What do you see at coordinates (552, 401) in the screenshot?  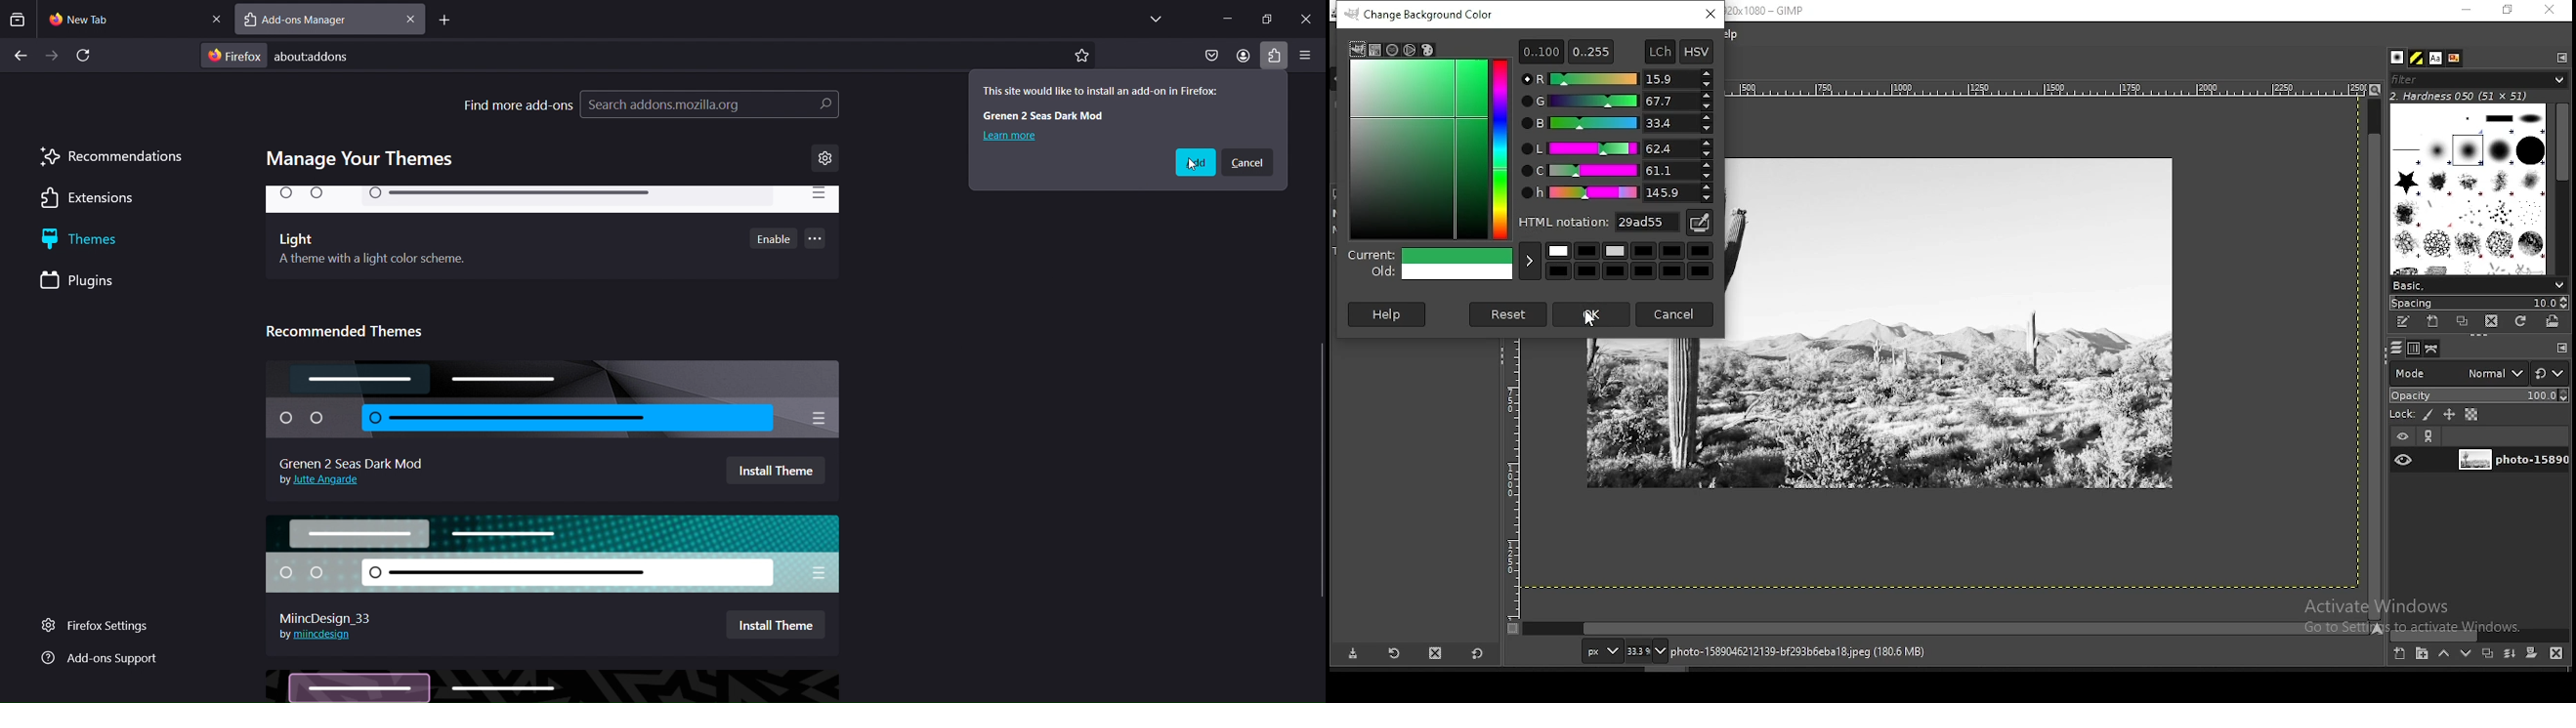 I see `grenen 2 seas dark mod` at bounding box center [552, 401].